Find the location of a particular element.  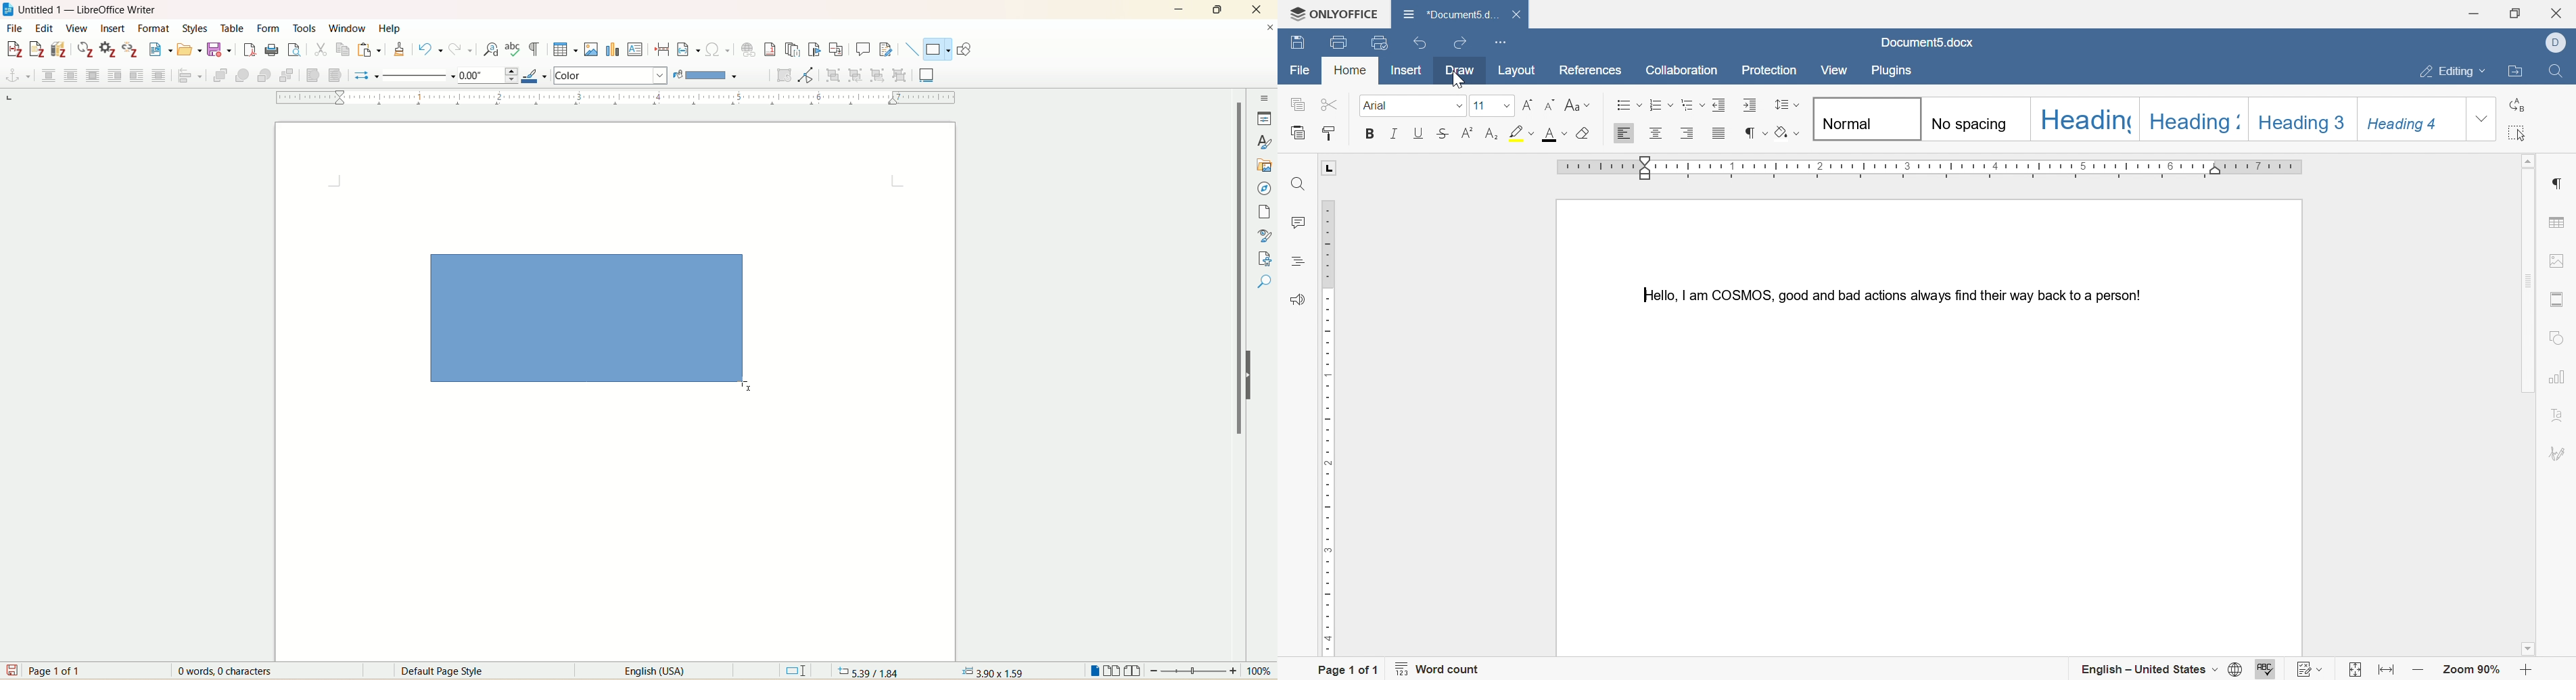

align center is located at coordinates (1655, 134).